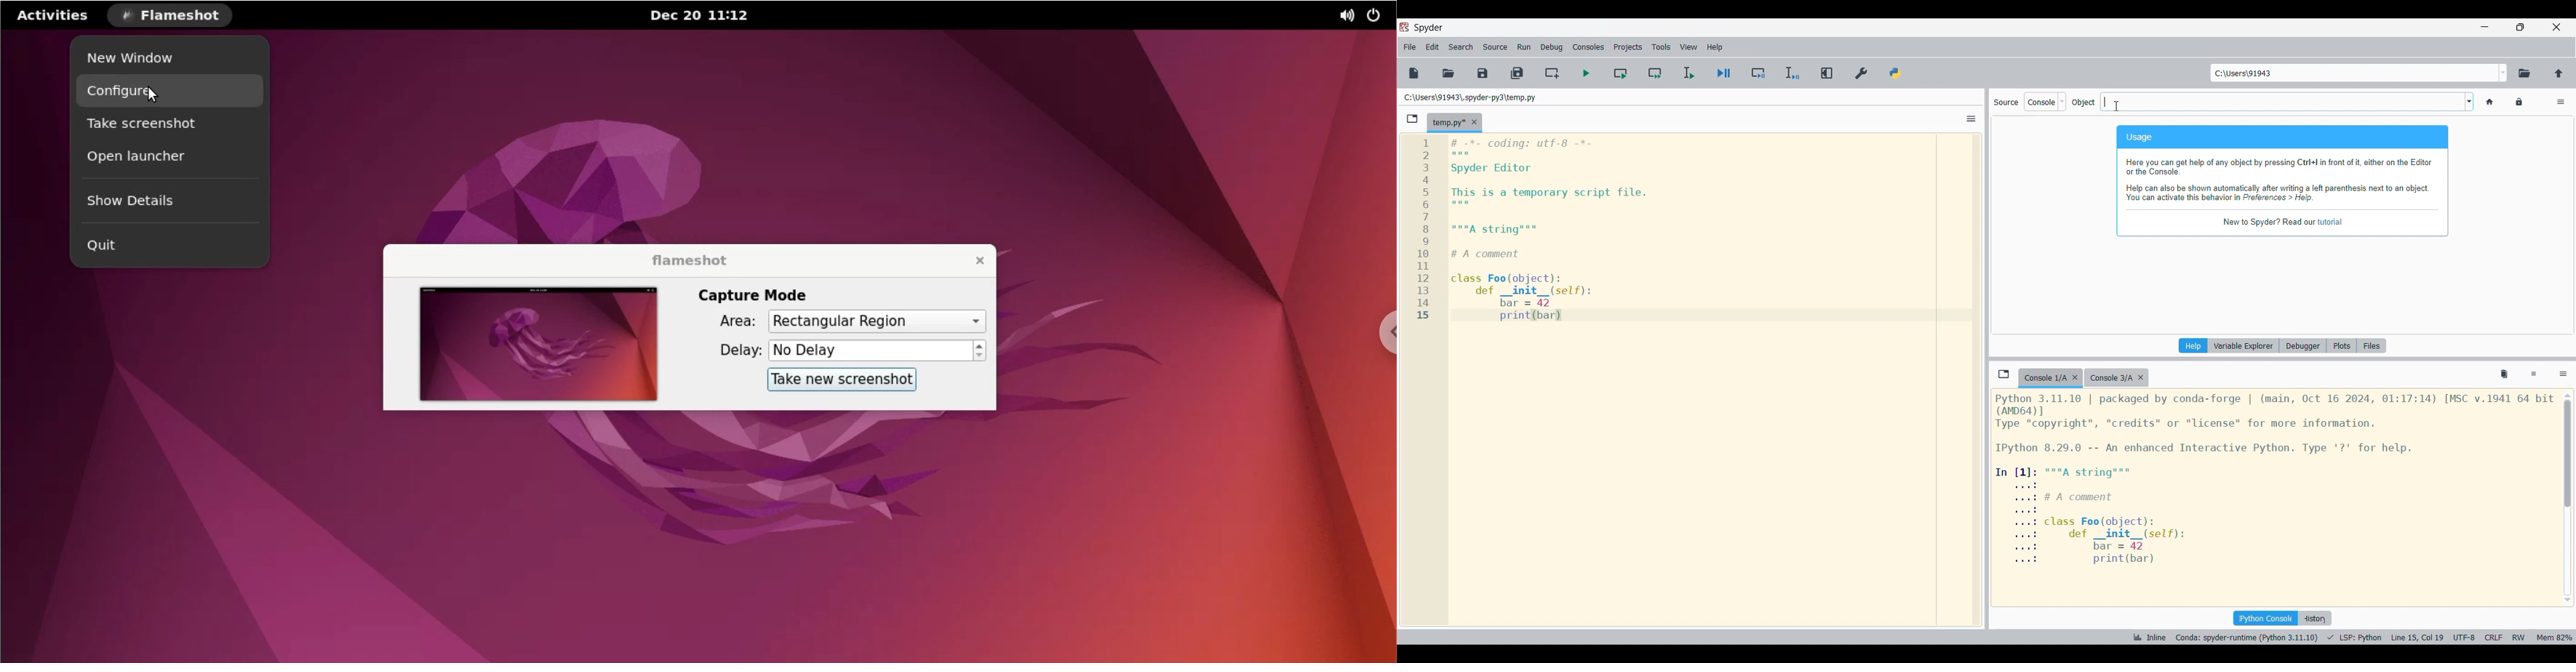 This screenshot has height=672, width=2576. I want to click on Files, so click(2372, 346).